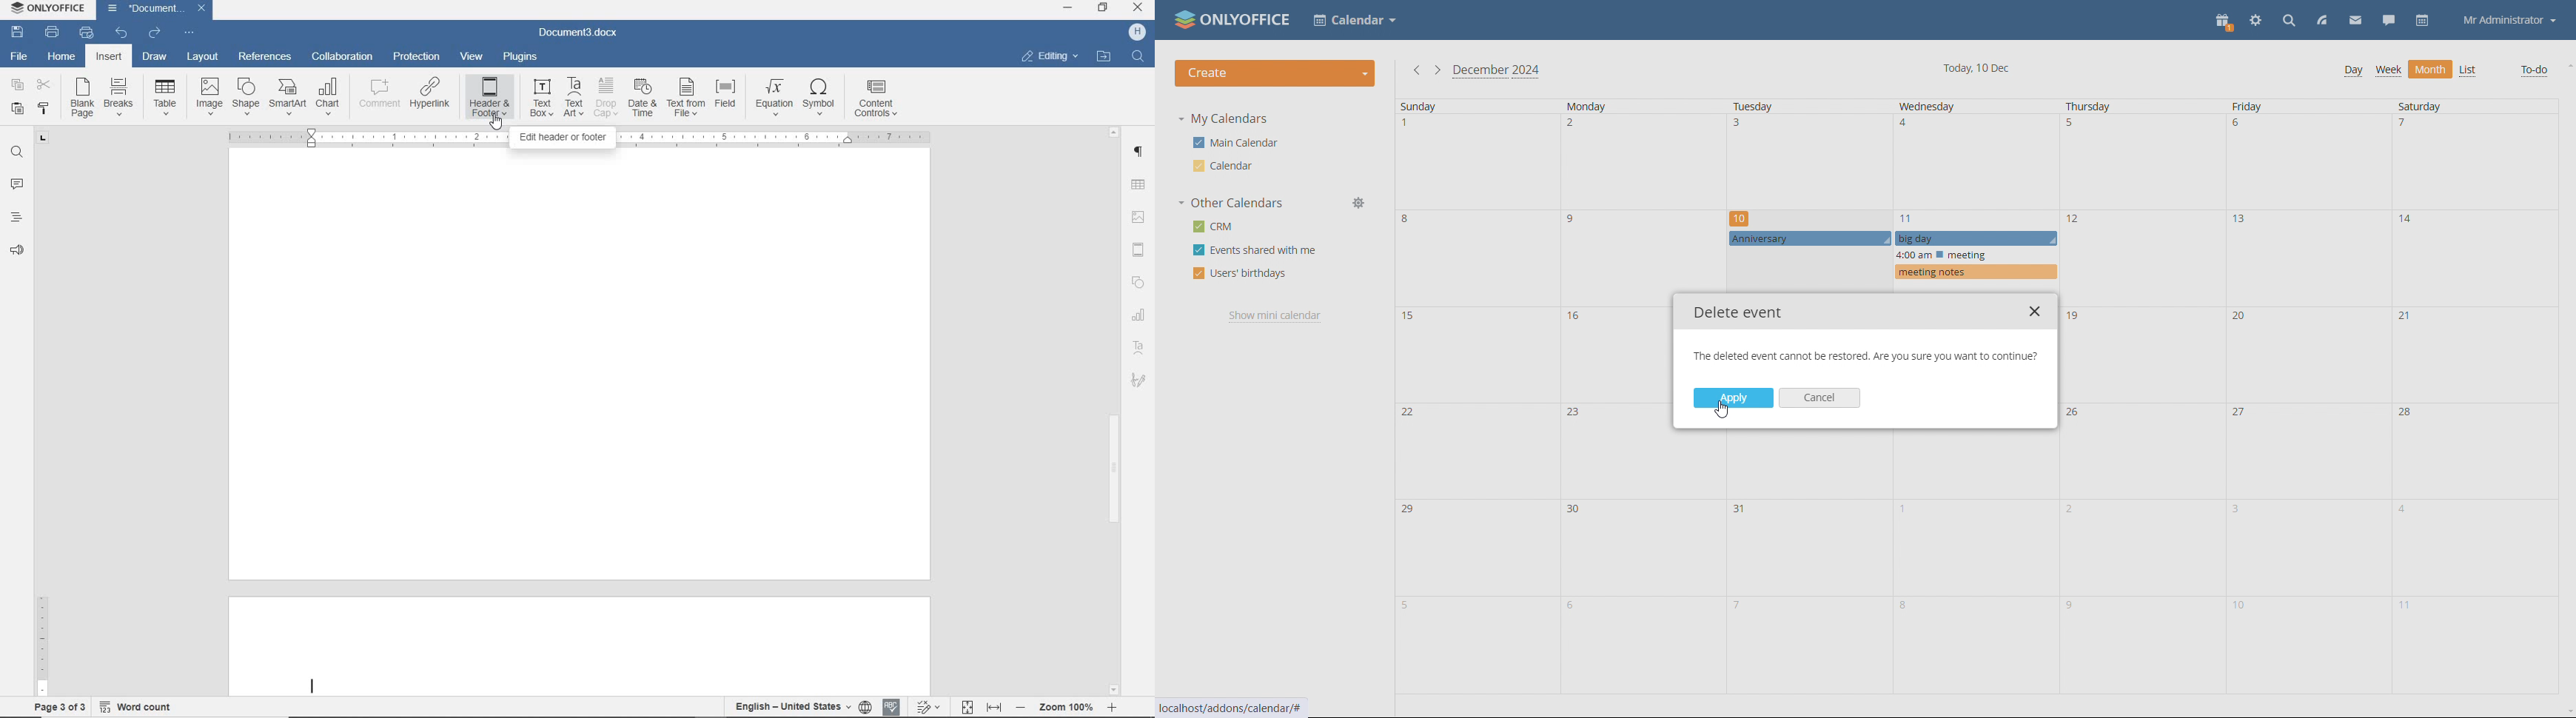 The width and height of the screenshot is (2576, 728). What do you see at coordinates (1239, 274) in the screenshot?
I see `users' birthdays` at bounding box center [1239, 274].